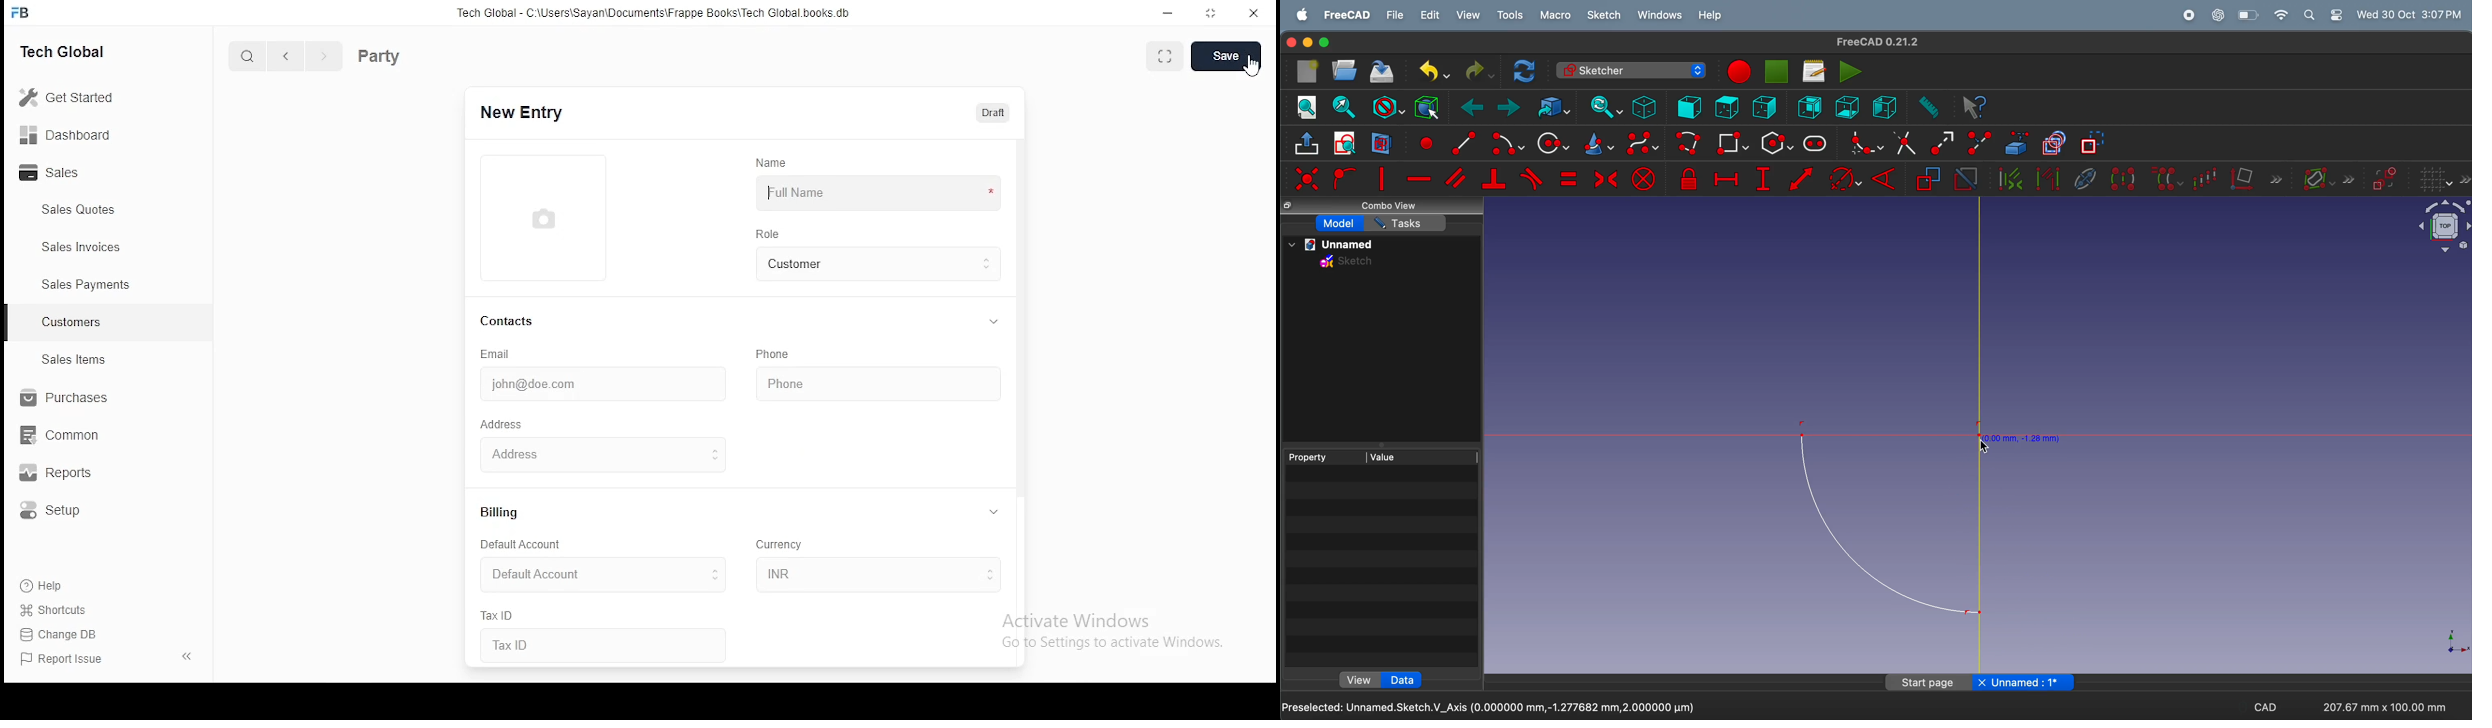 The width and height of the screenshot is (2492, 728). I want to click on sketch, so click(1604, 15).